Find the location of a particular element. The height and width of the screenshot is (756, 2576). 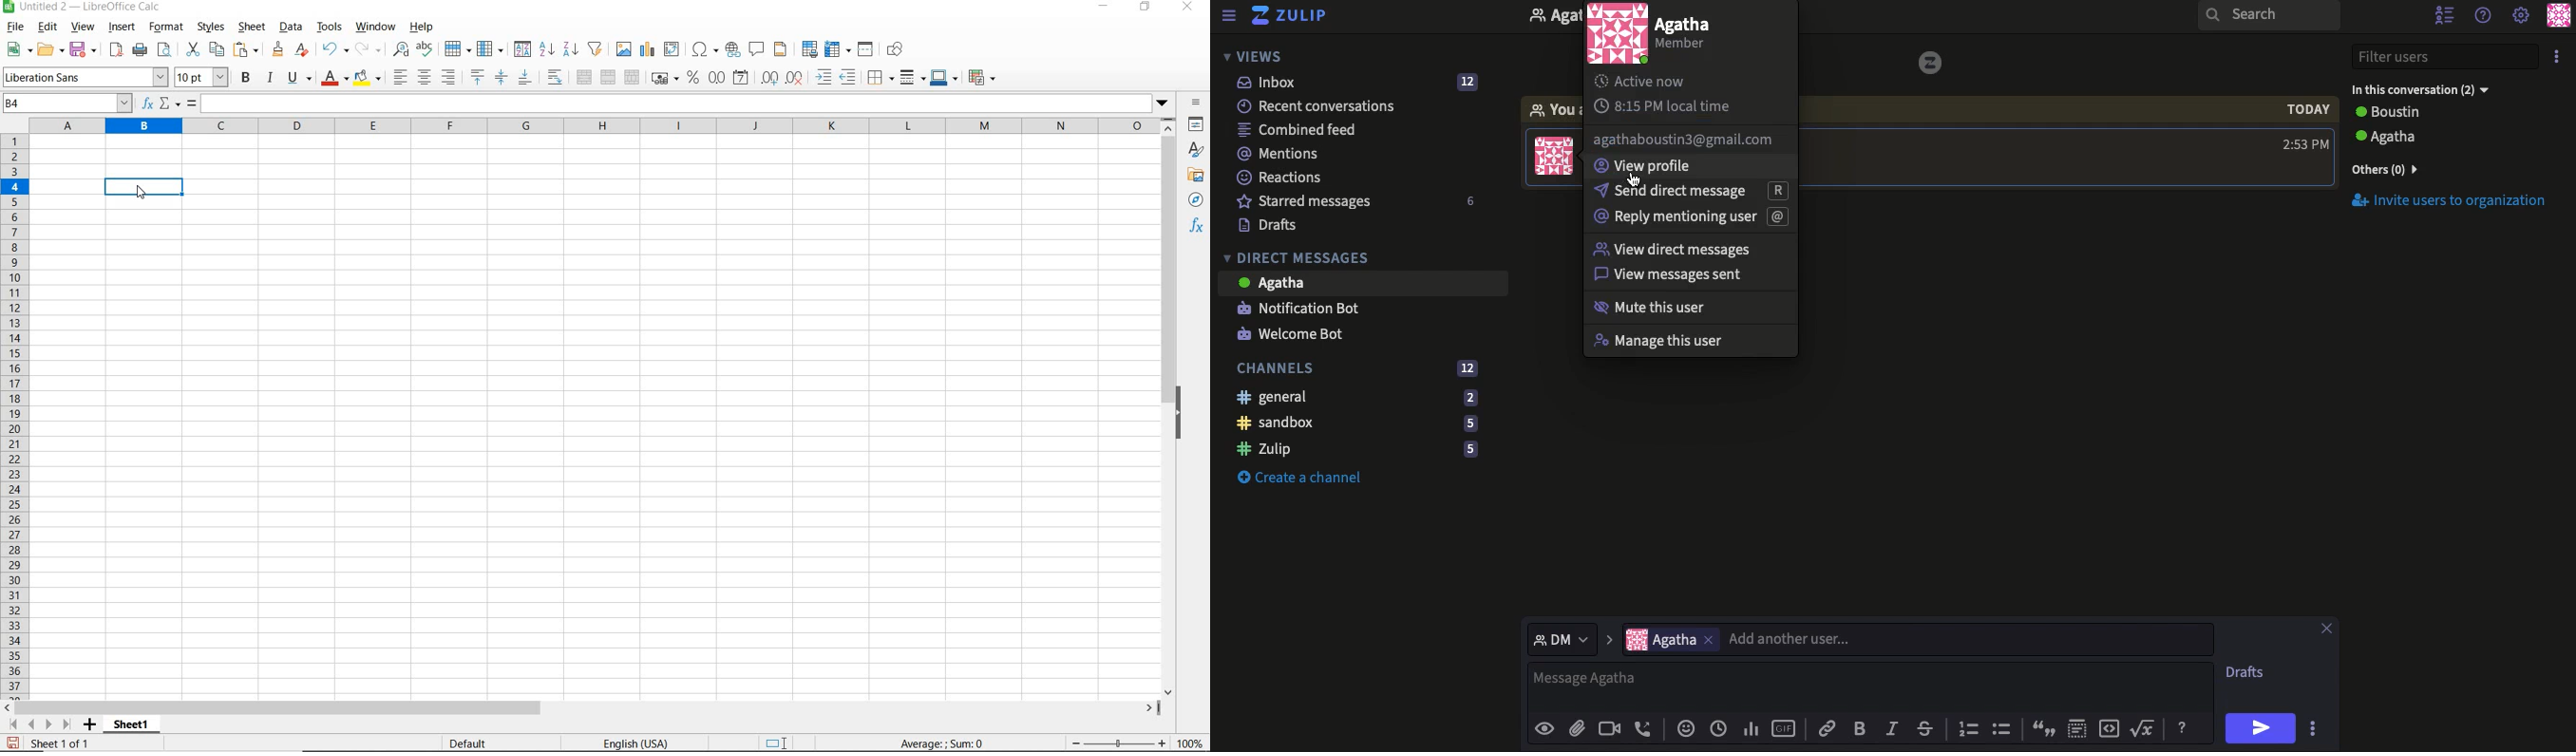

window is located at coordinates (374, 27).